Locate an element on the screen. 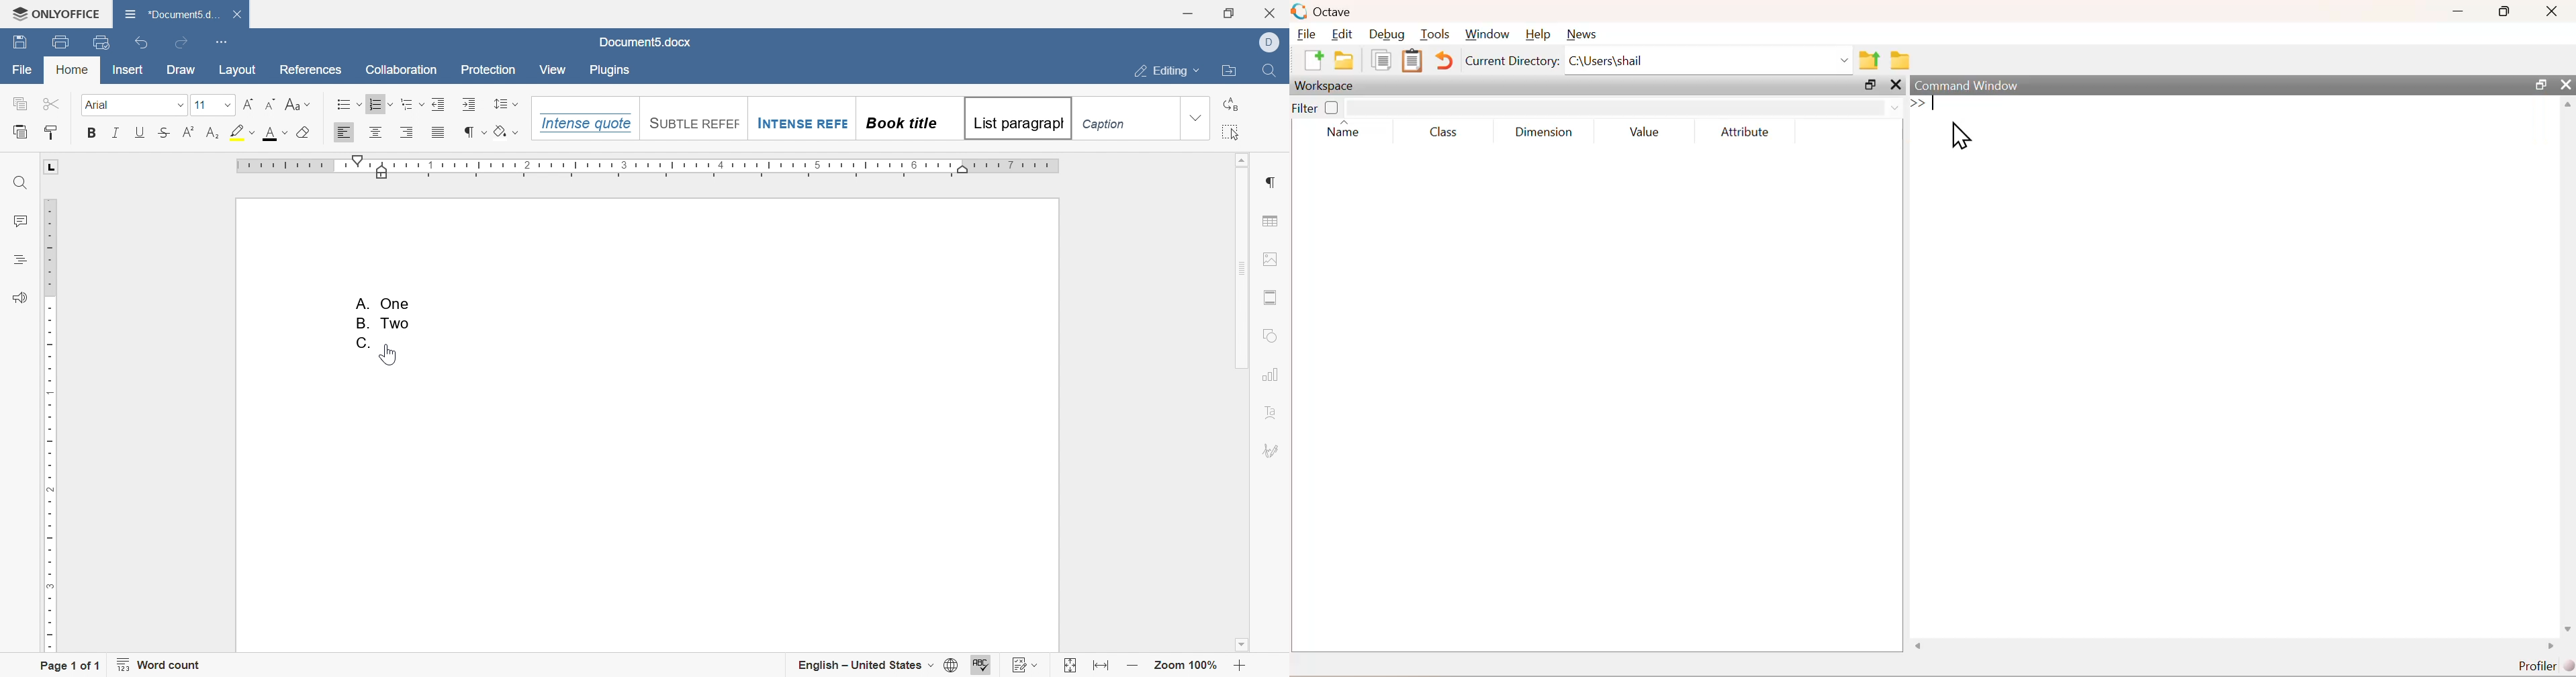 The height and width of the screenshot is (700, 2576). Value is located at coordinates (1645, 132).